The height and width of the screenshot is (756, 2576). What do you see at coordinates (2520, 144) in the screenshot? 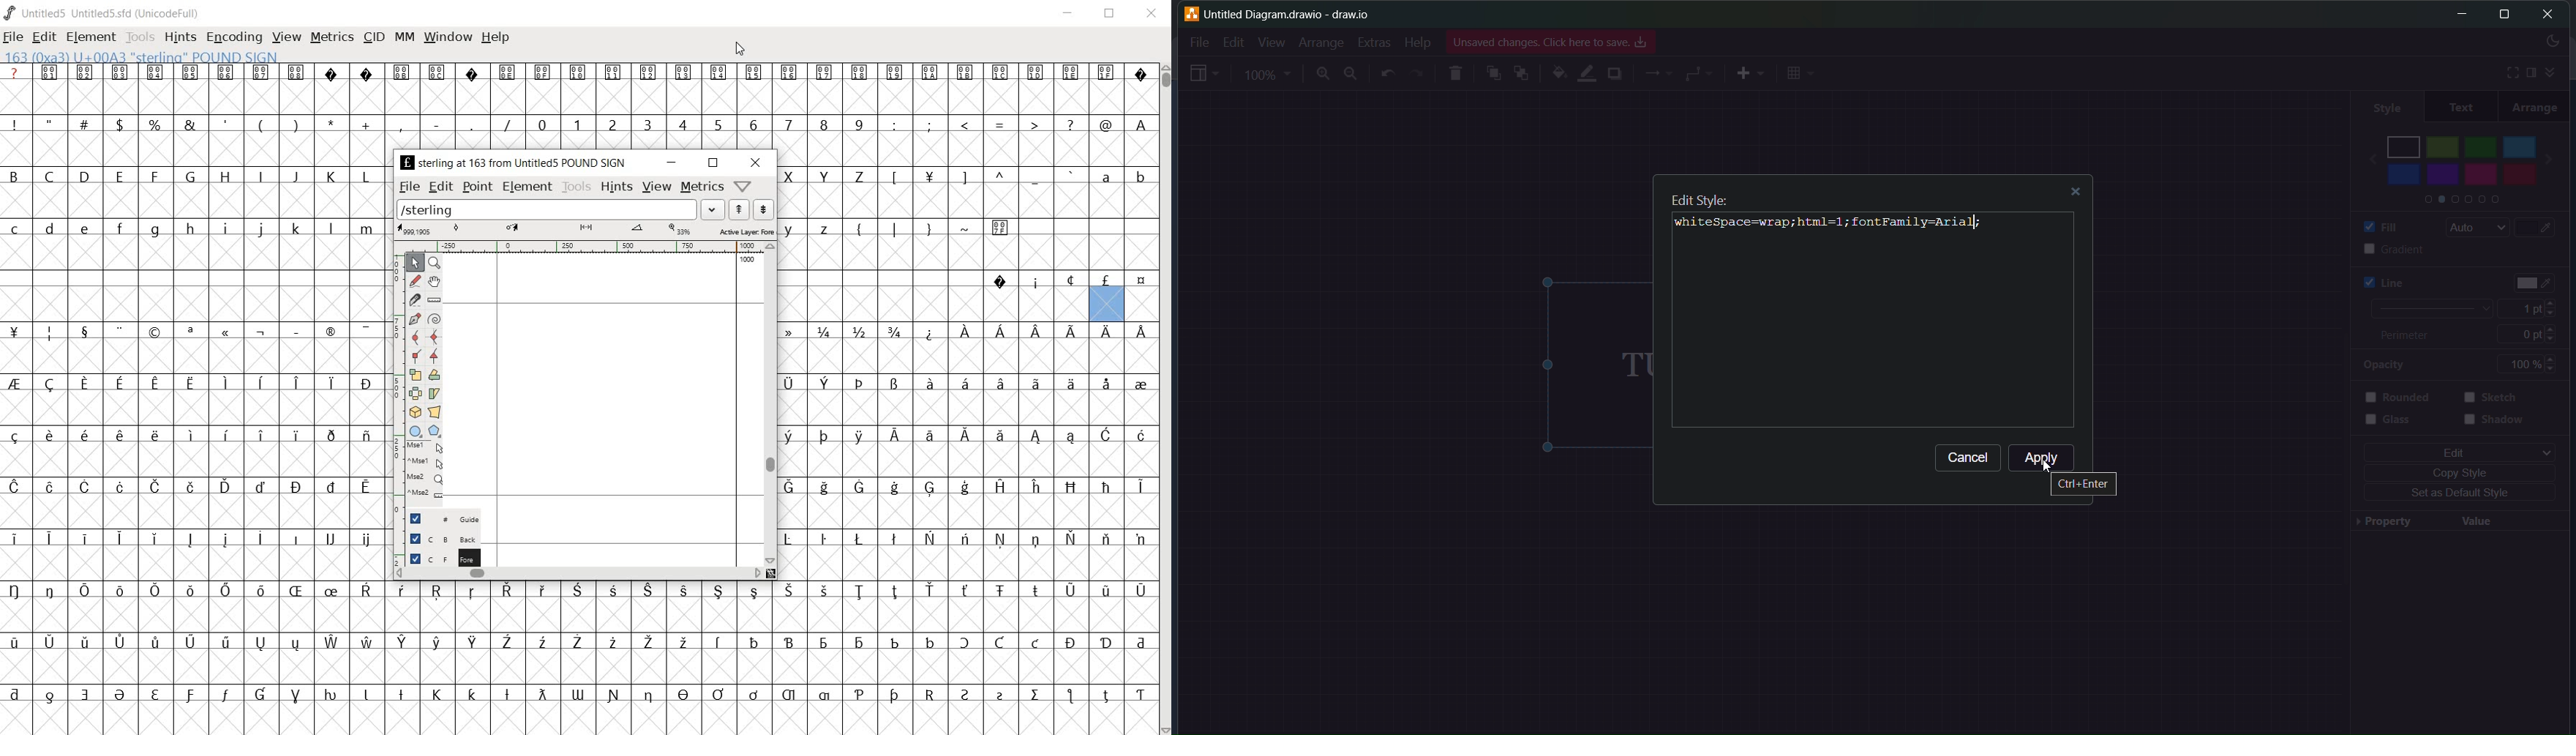
I see `light blue` at bounding box center [2520, 144].